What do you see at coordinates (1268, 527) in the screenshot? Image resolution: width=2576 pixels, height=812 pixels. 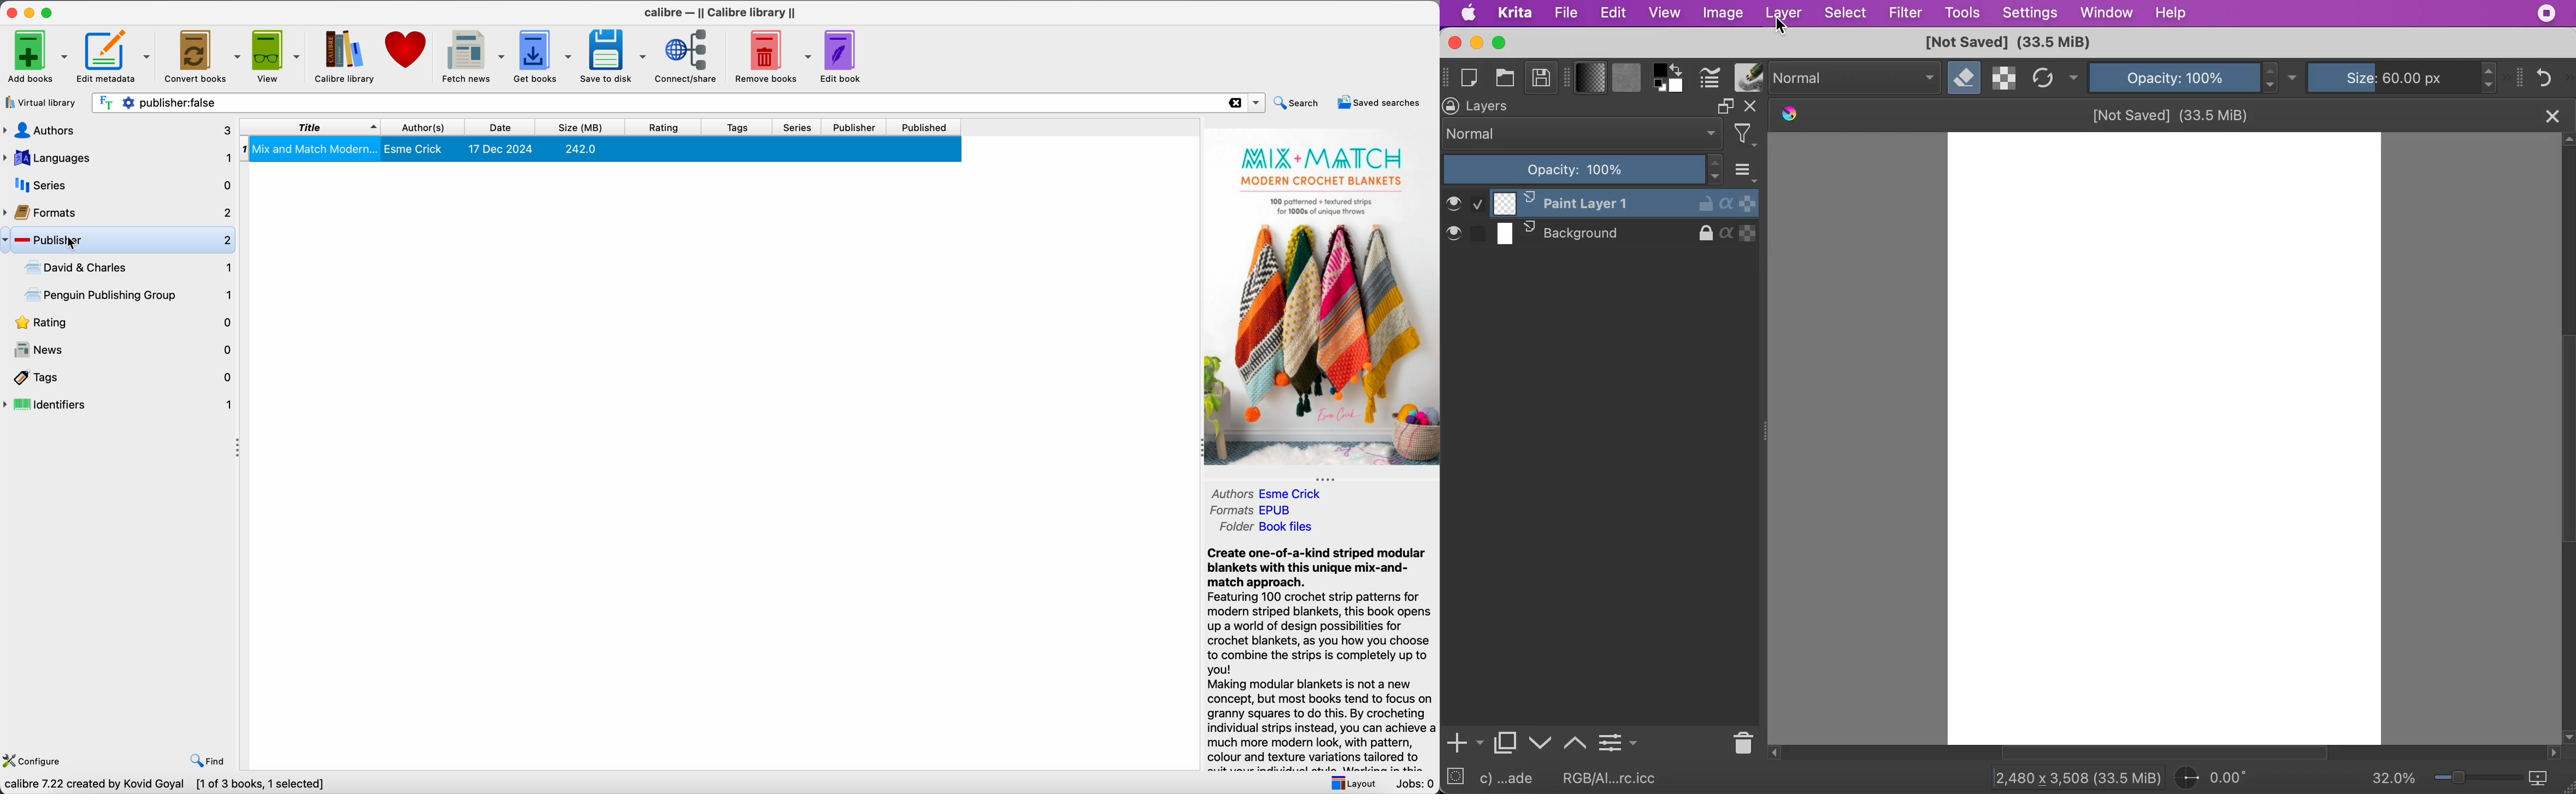 I see `folder Book files` at bounding box center [1268, 527].